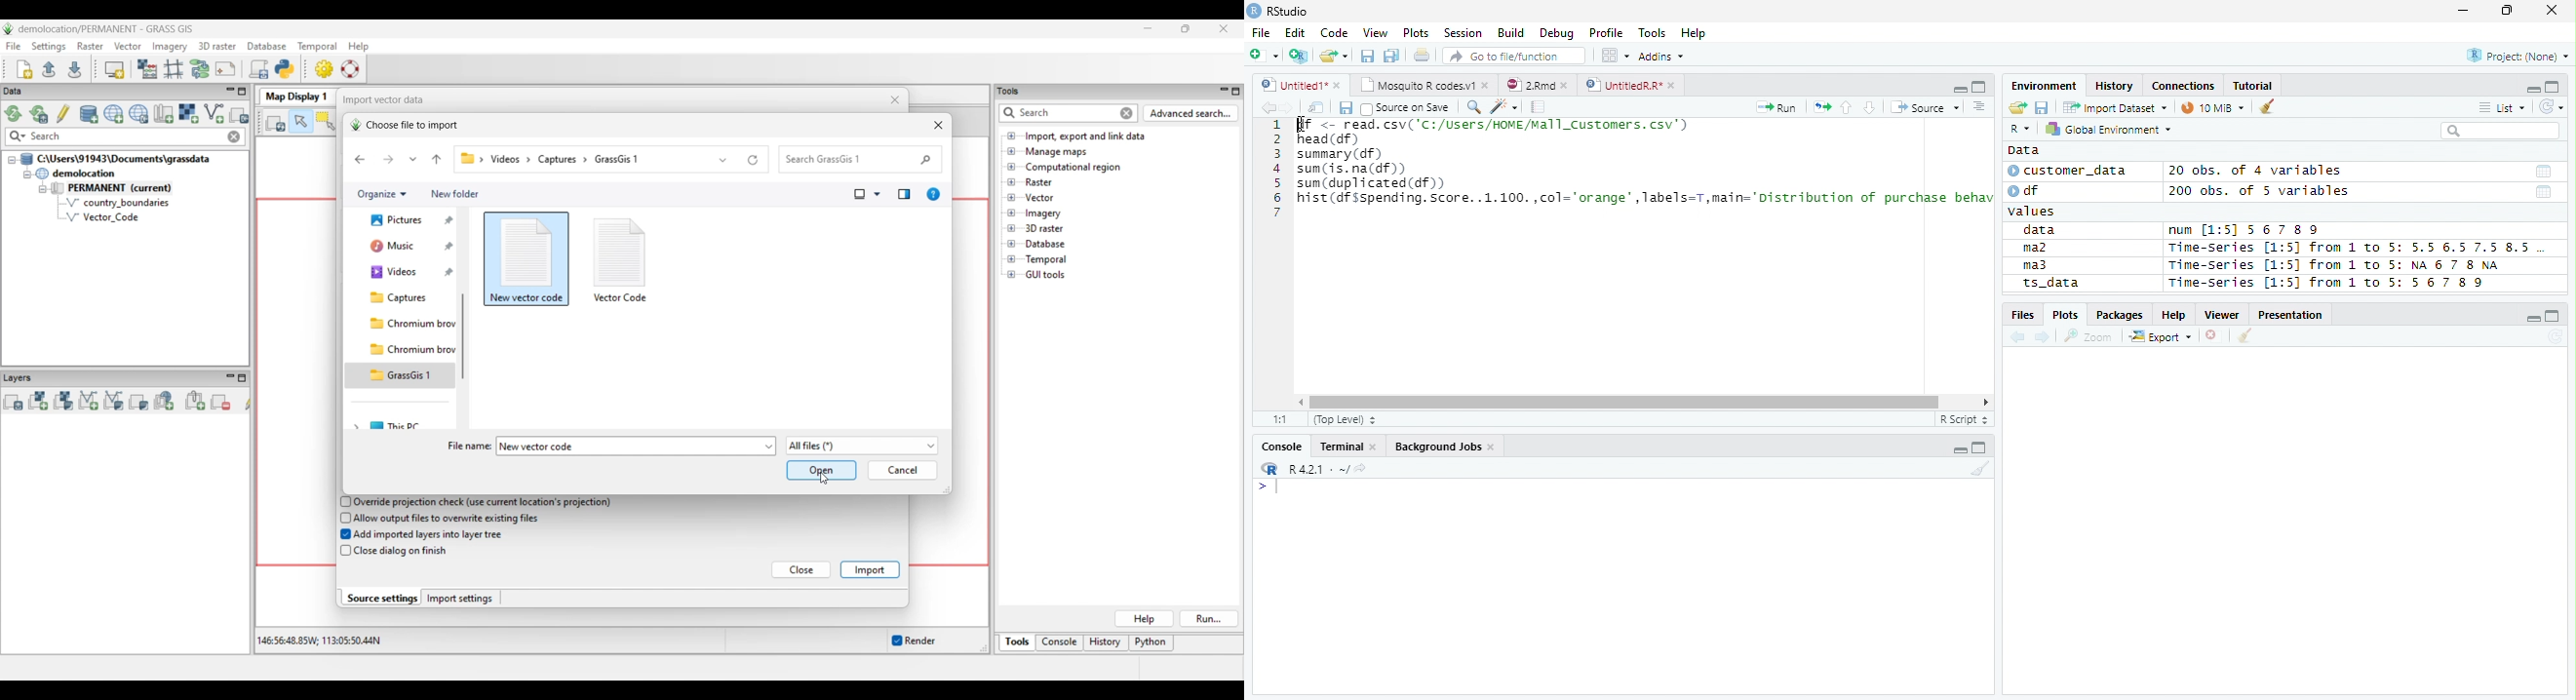 The image size is (2576, 700). I want to click on Packages, so click(2119, 316).